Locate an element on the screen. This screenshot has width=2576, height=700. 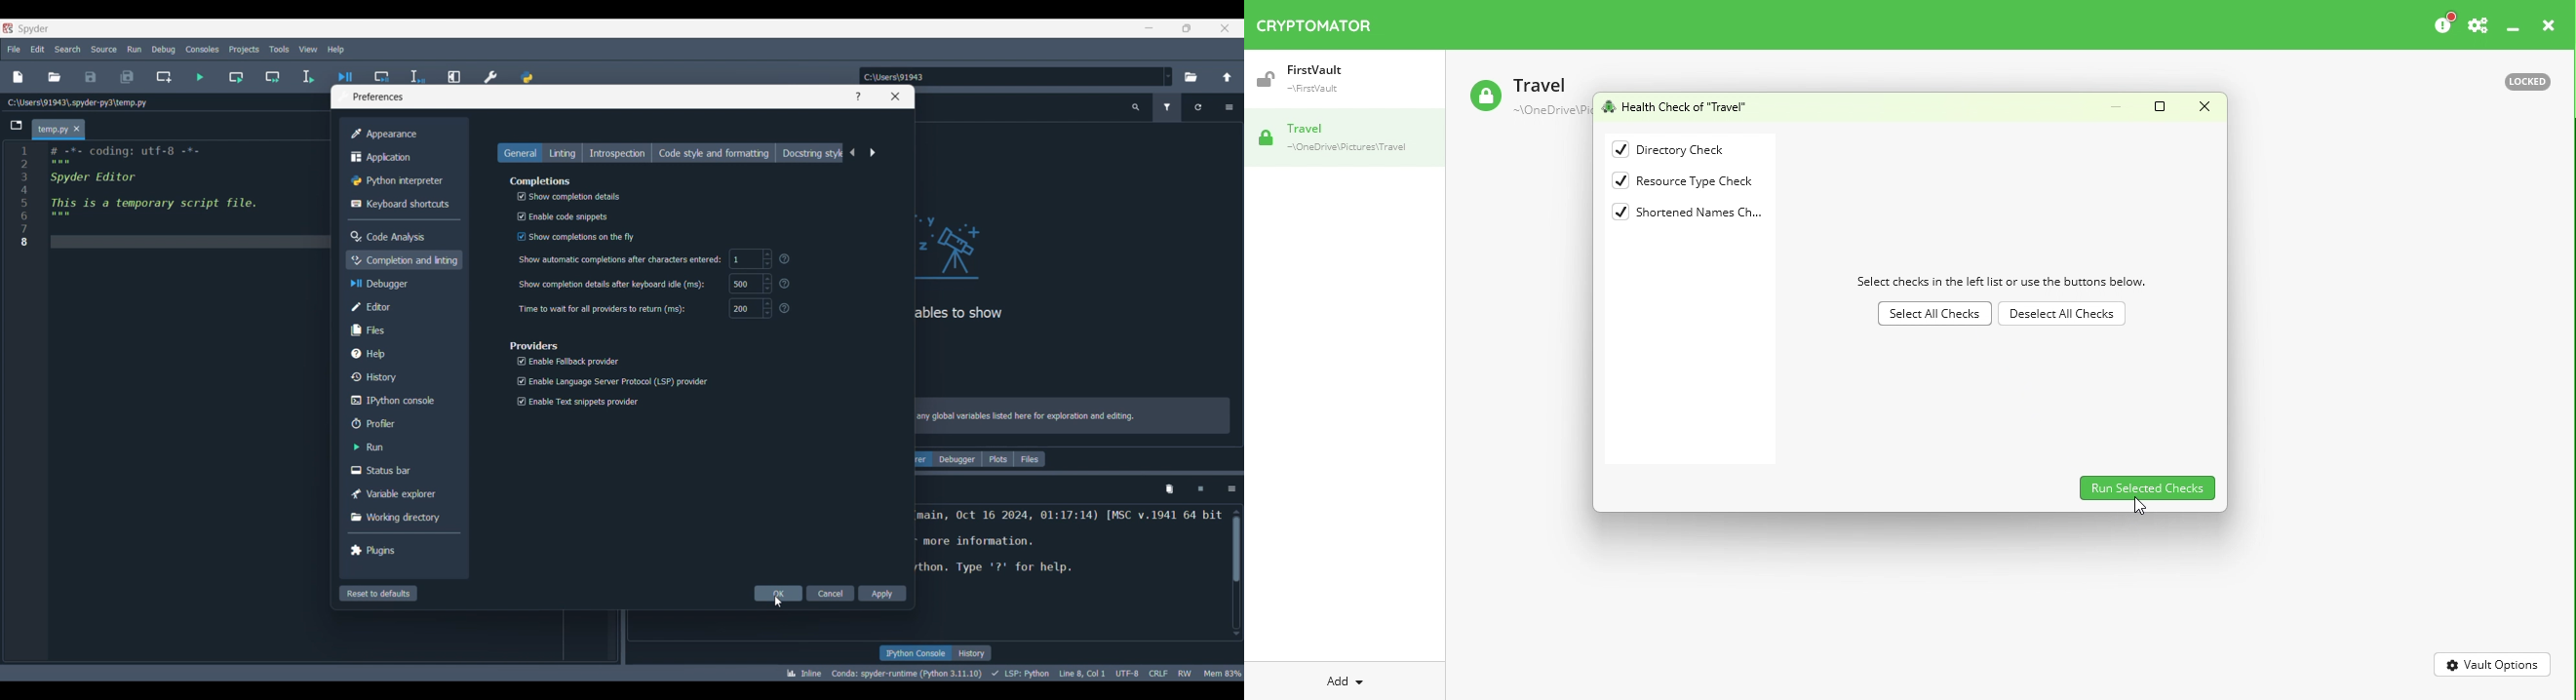
checked checkbox is located at coordinates (1619, 150).